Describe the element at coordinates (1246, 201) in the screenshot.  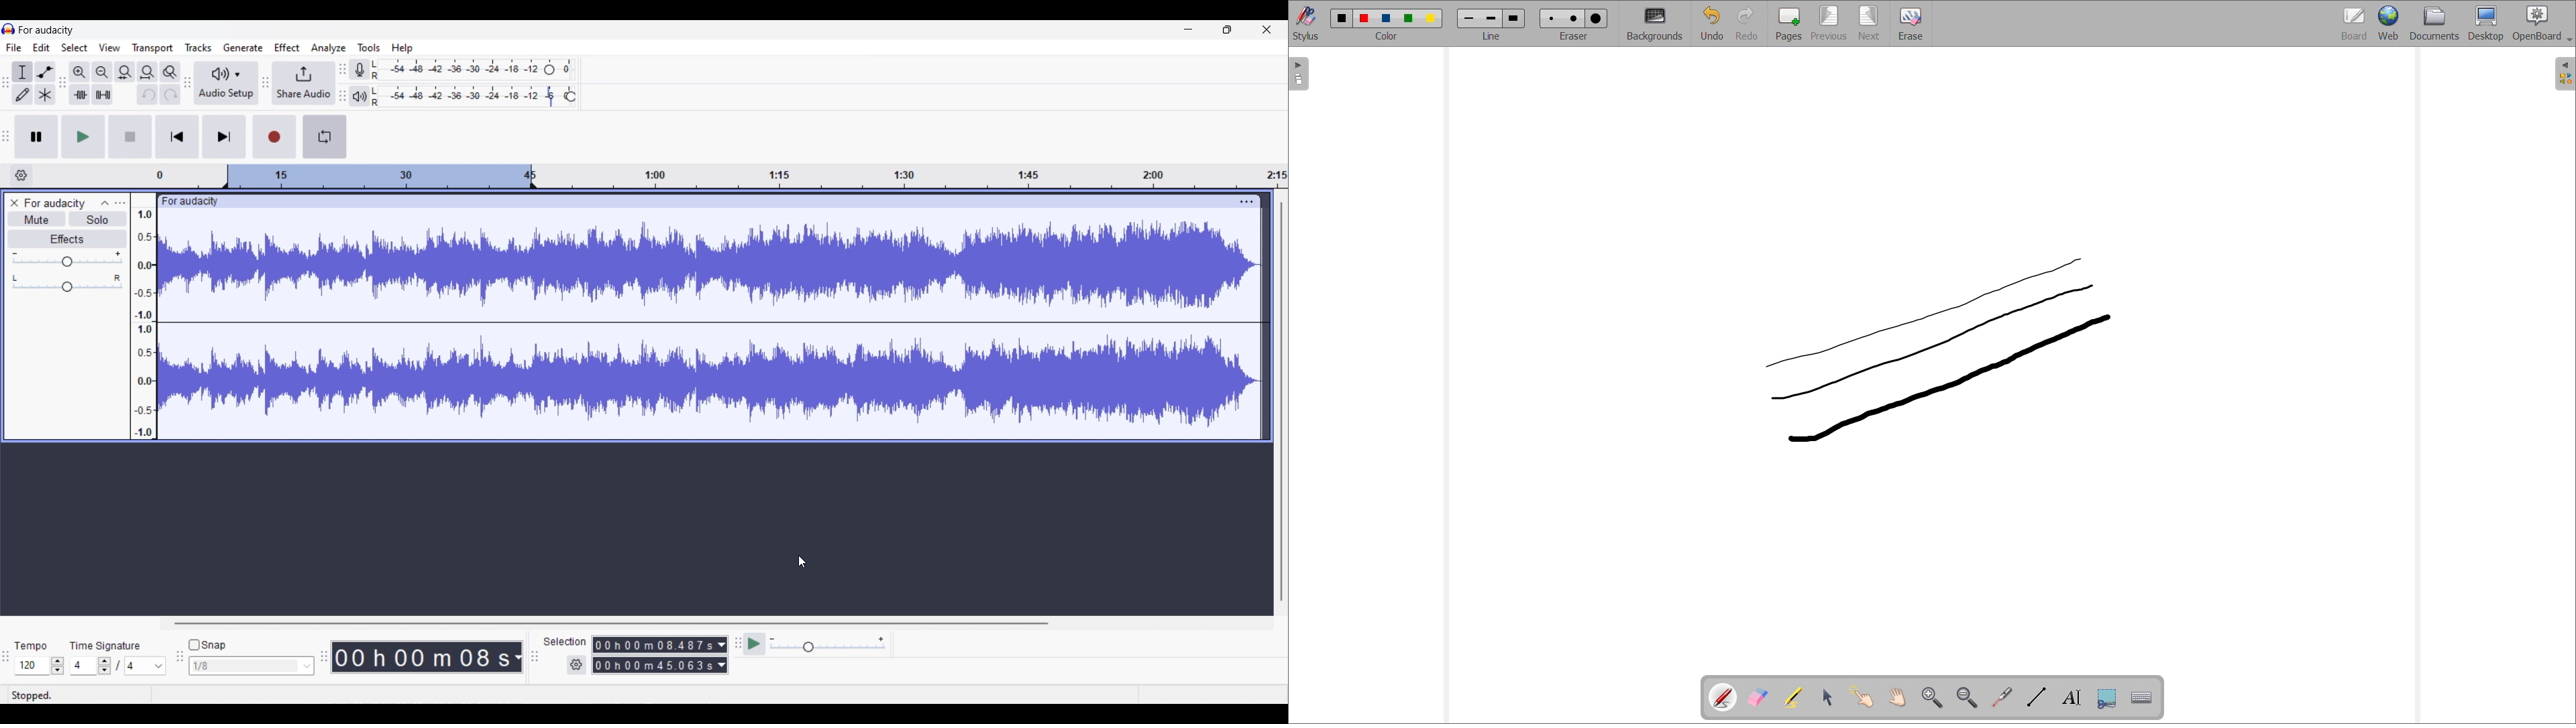
I see `Track settings` at that location.